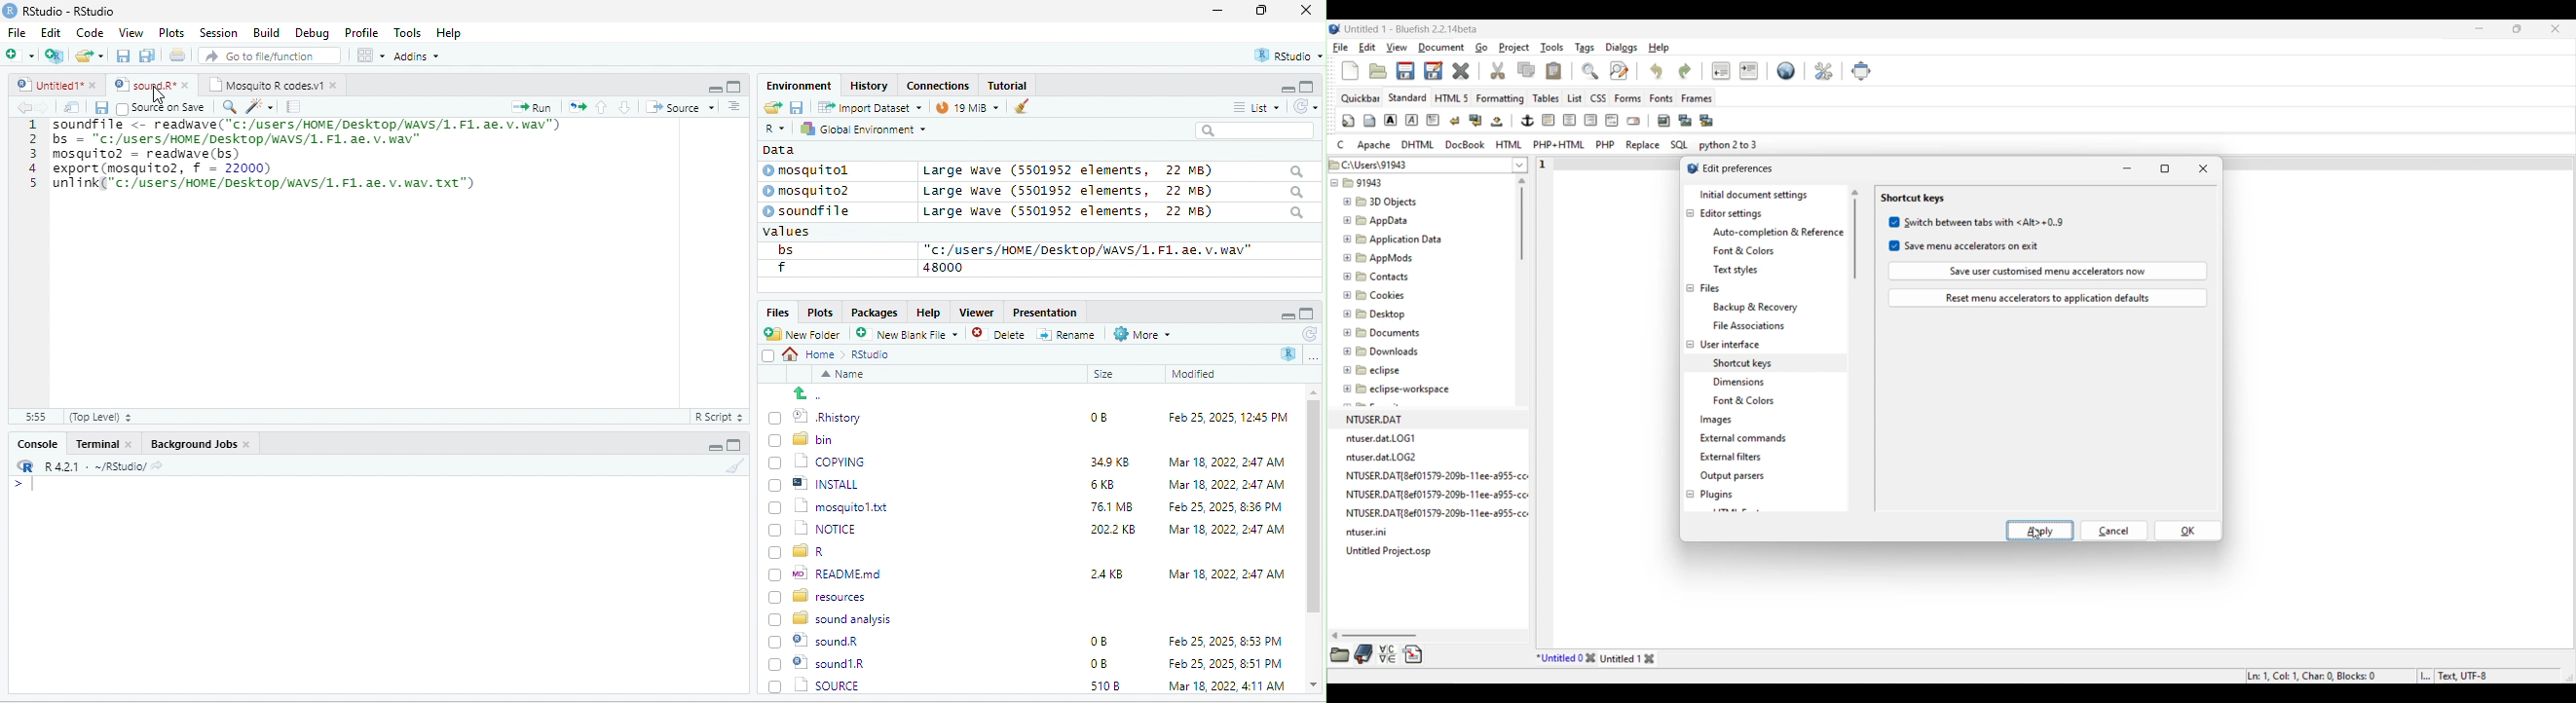 The width and height of the screenshot is (2576, 728). What do you see at coordinates (311, 158) in the screenshot?
I see `code` at bounding box center [311, 158].